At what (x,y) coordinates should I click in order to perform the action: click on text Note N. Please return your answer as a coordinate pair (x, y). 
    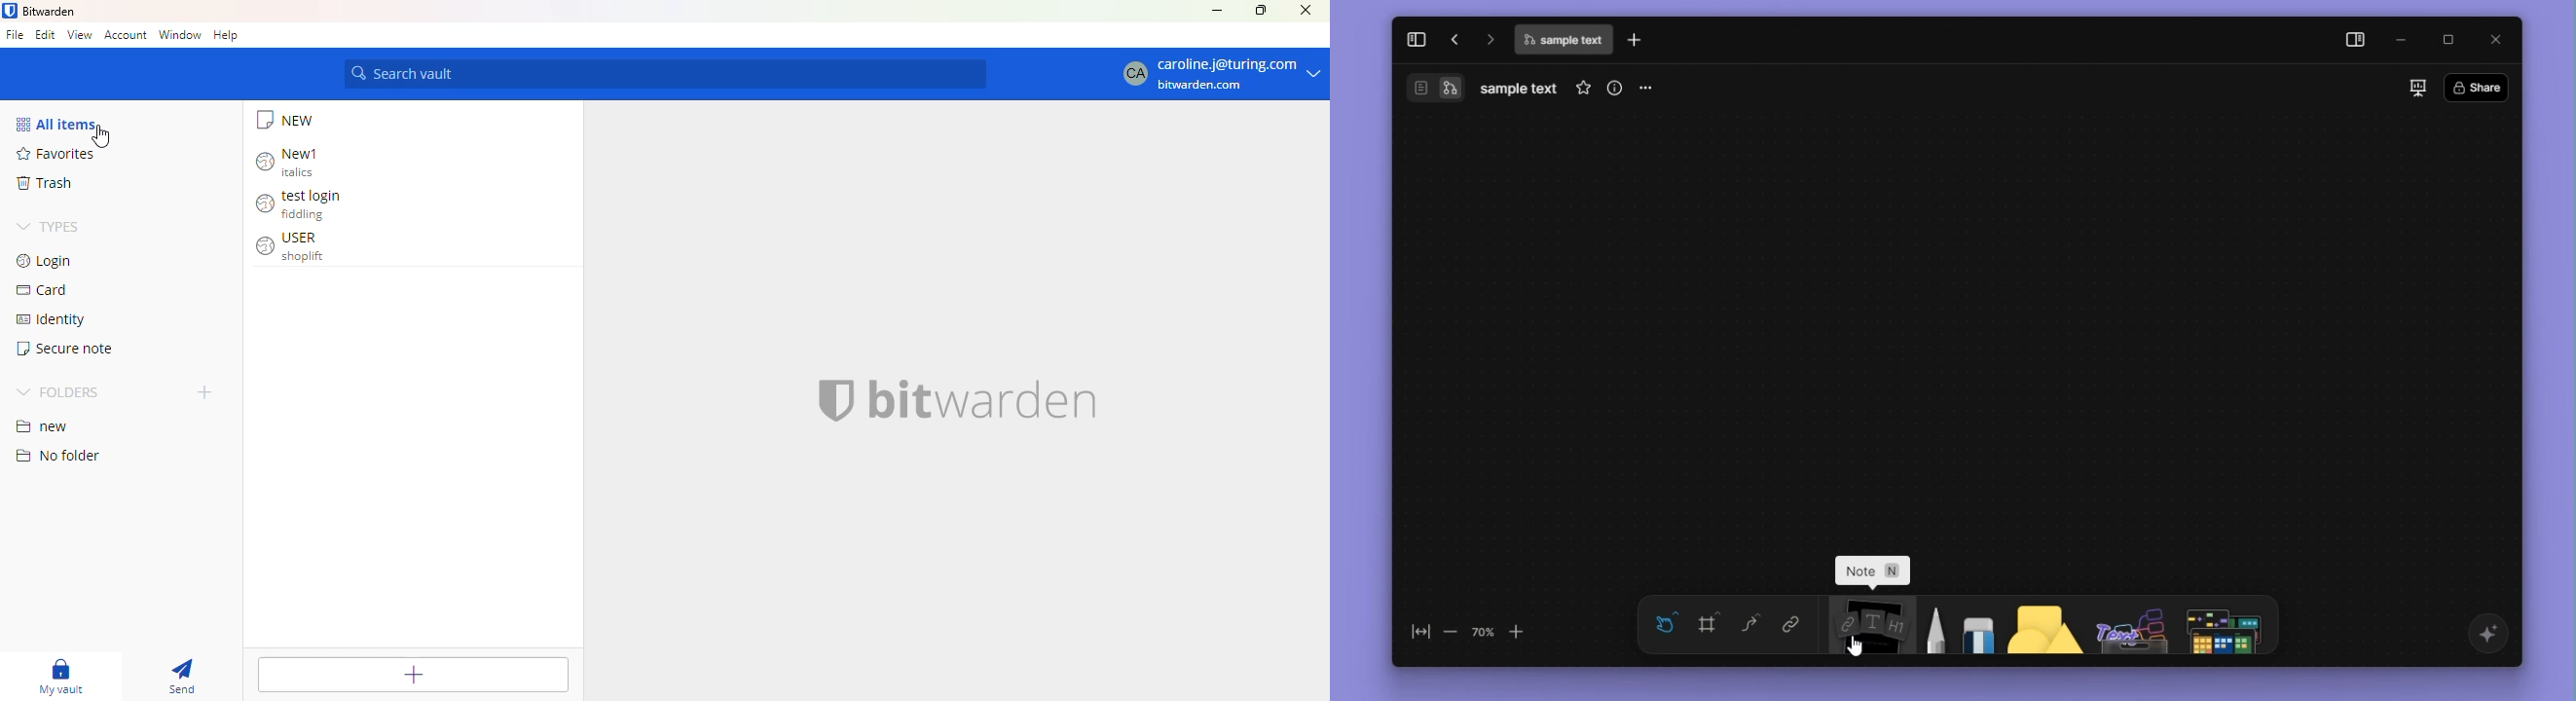
    Looking at the image, I should click on (1875, 572).